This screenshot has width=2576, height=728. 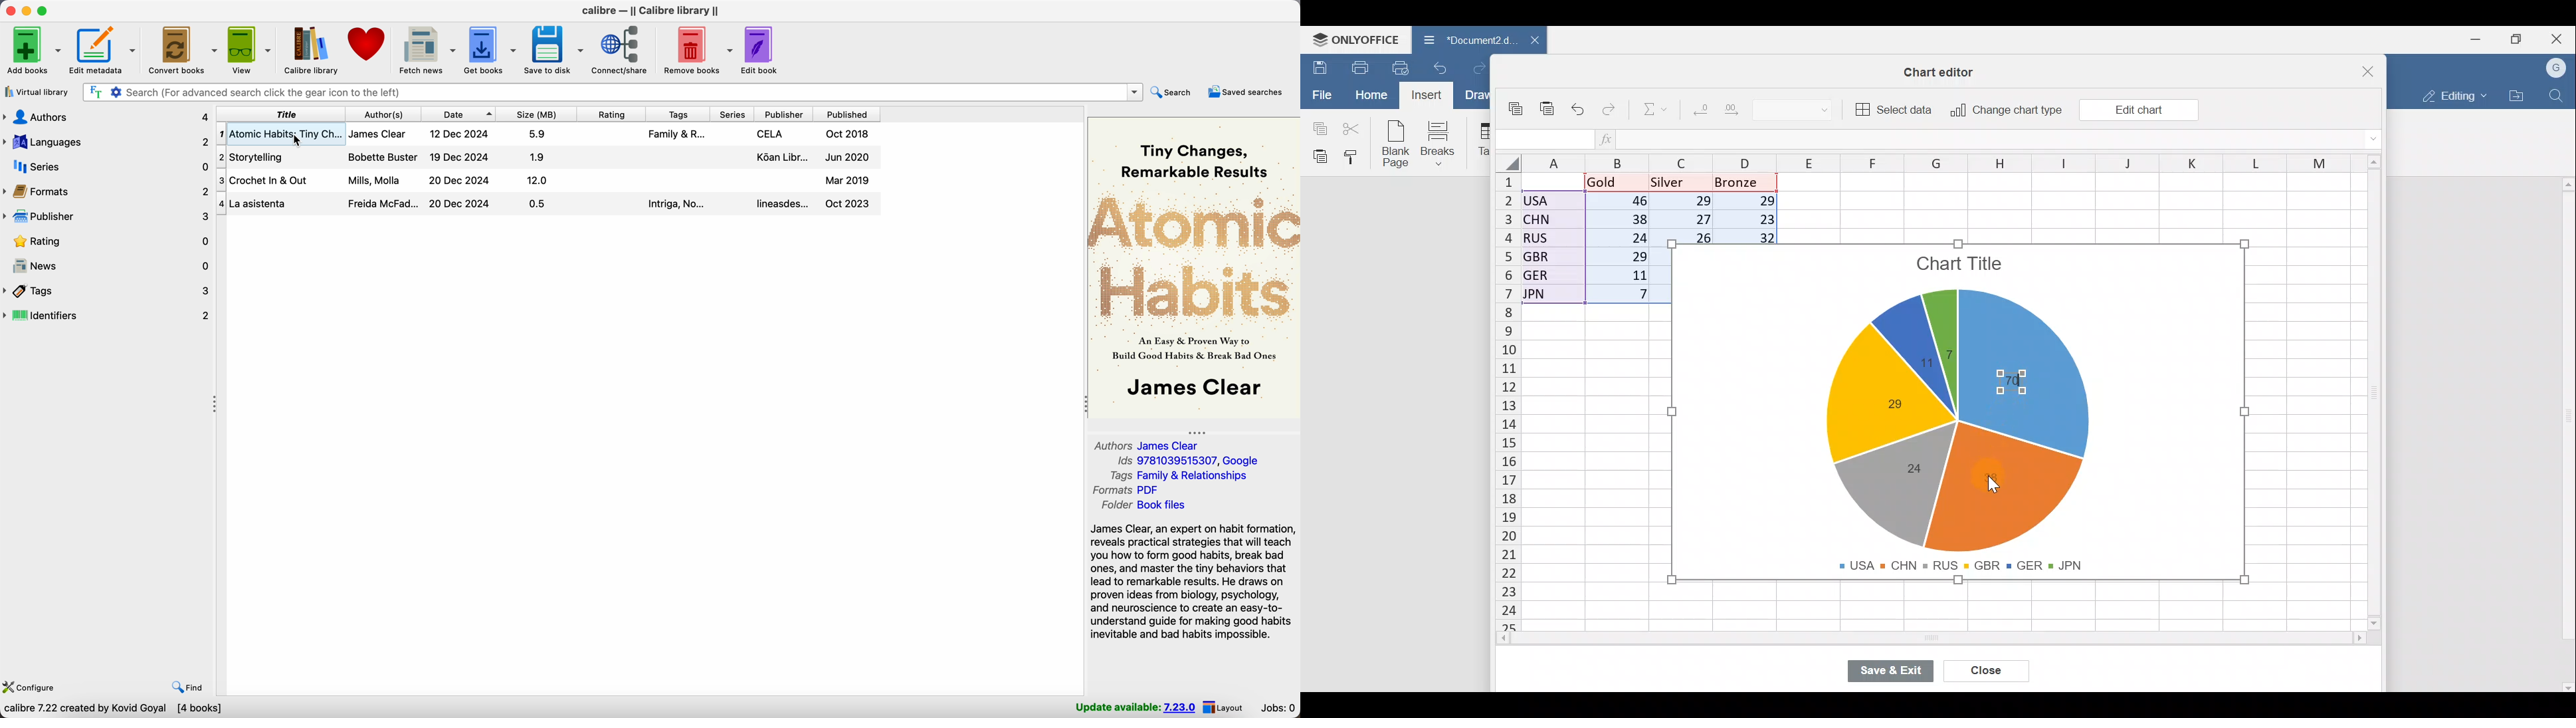 I want to click on Breaks, so click(x=1440, y=145).